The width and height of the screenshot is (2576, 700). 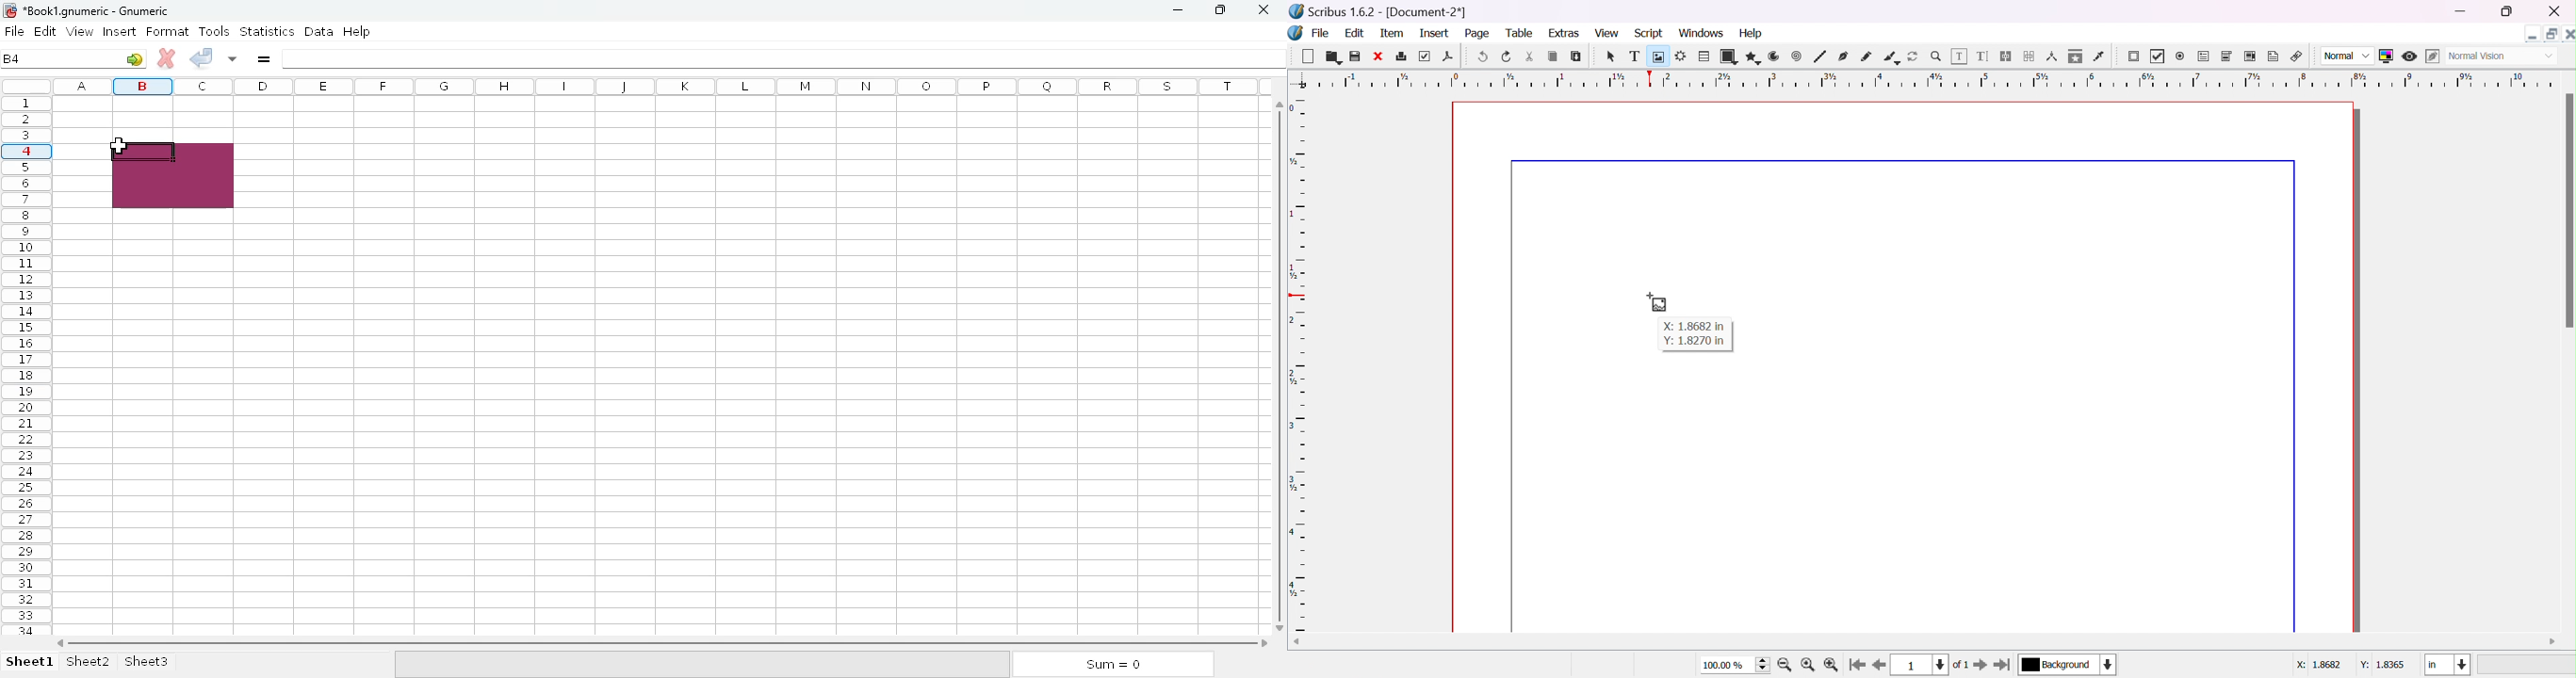 I want to click on arc, so click(x=1775, y=56).